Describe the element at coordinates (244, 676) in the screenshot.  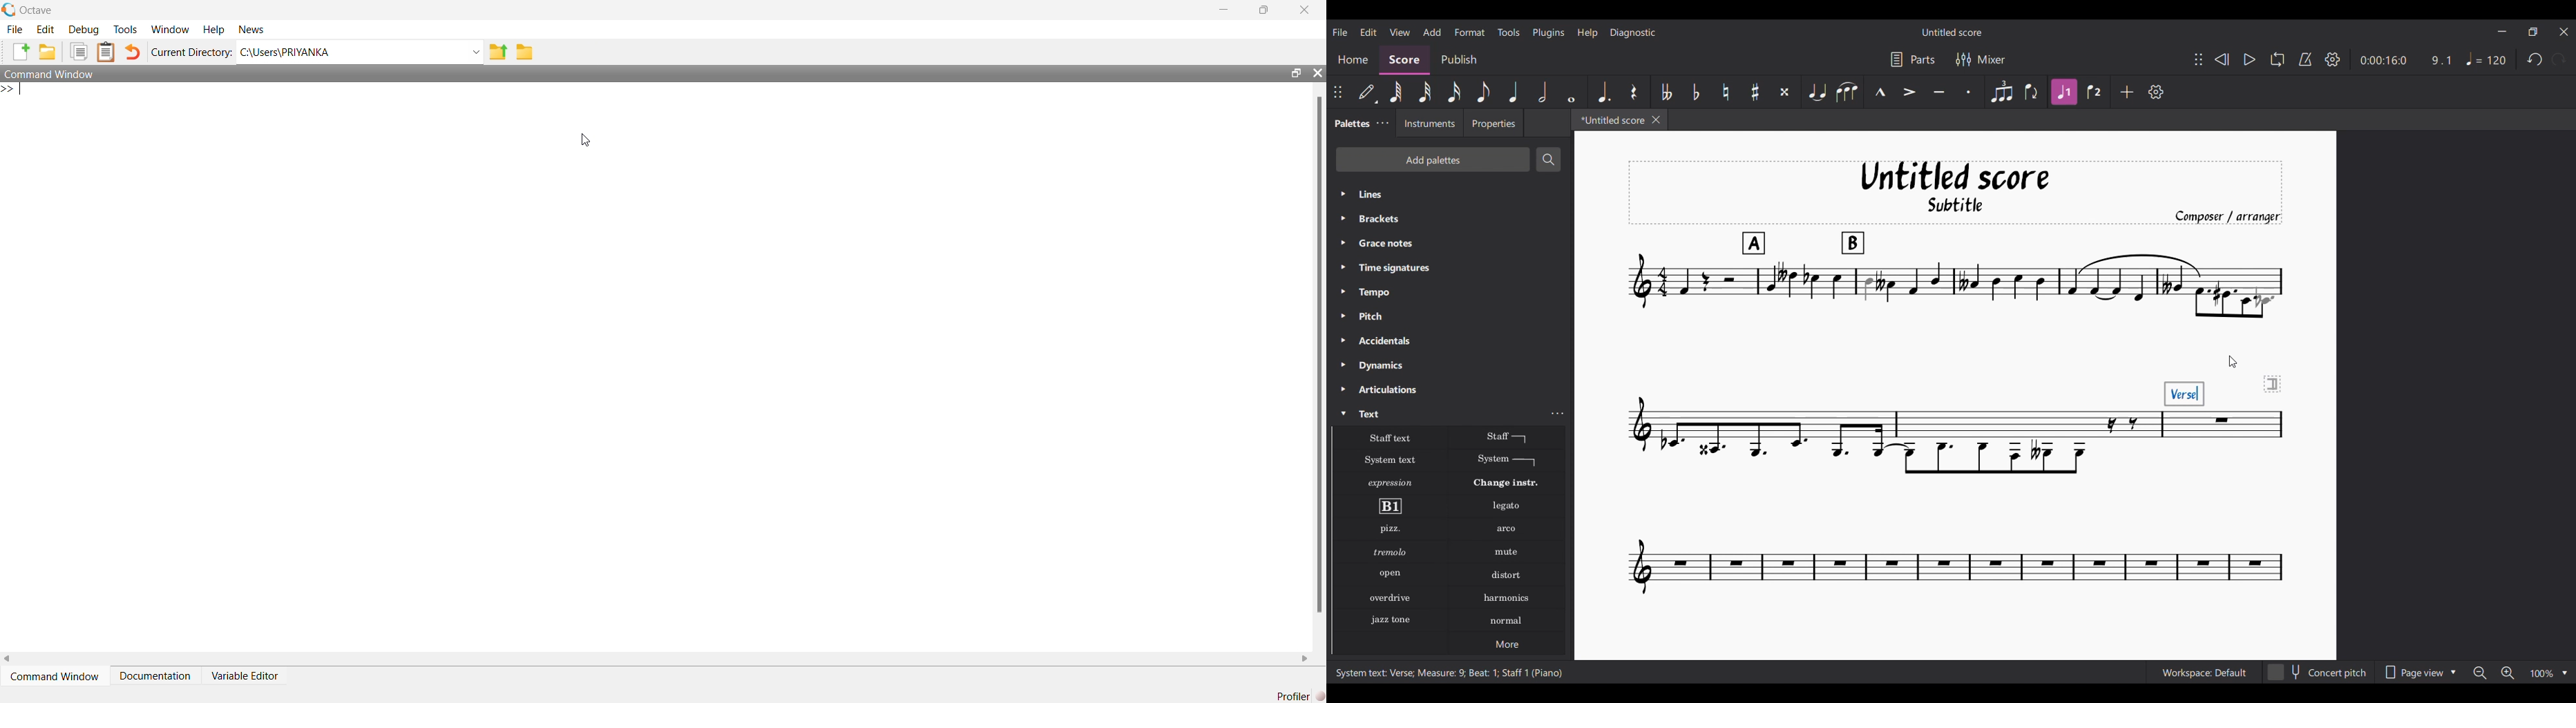
I see `Variable Editor` at that location.